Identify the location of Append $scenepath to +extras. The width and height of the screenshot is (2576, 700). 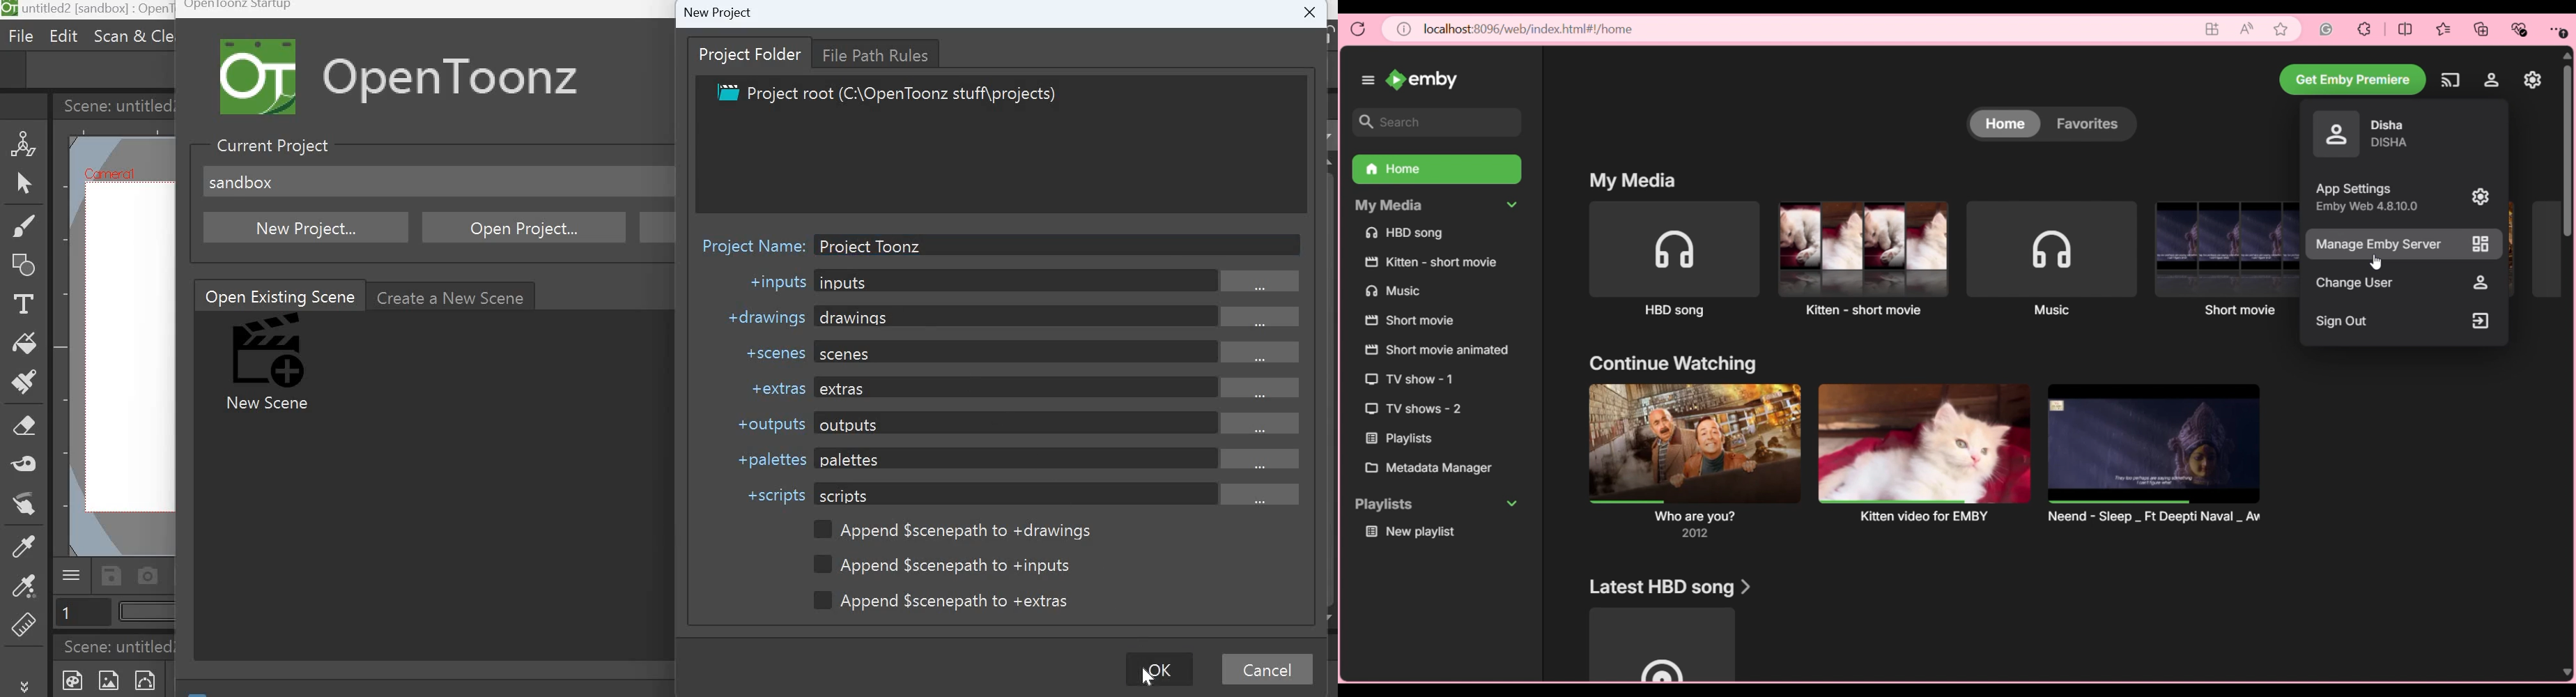
(948, 600).